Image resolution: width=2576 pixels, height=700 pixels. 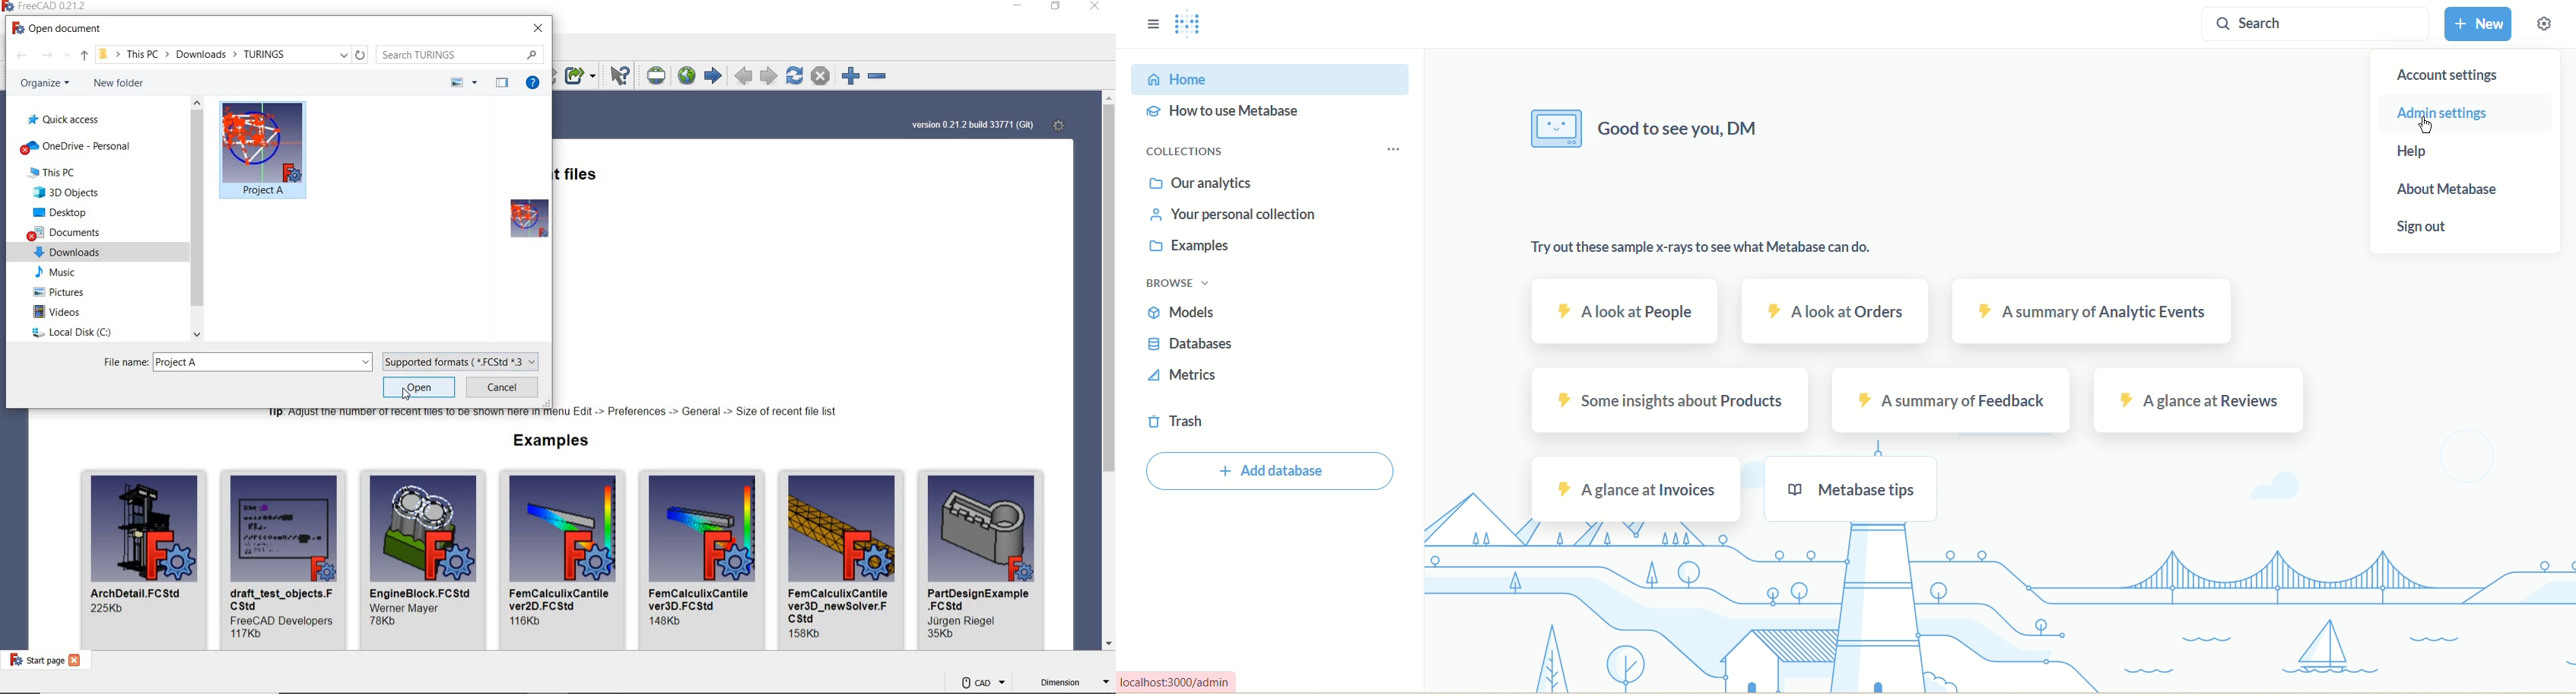 I want to click on image, so click(x=144, y=529).